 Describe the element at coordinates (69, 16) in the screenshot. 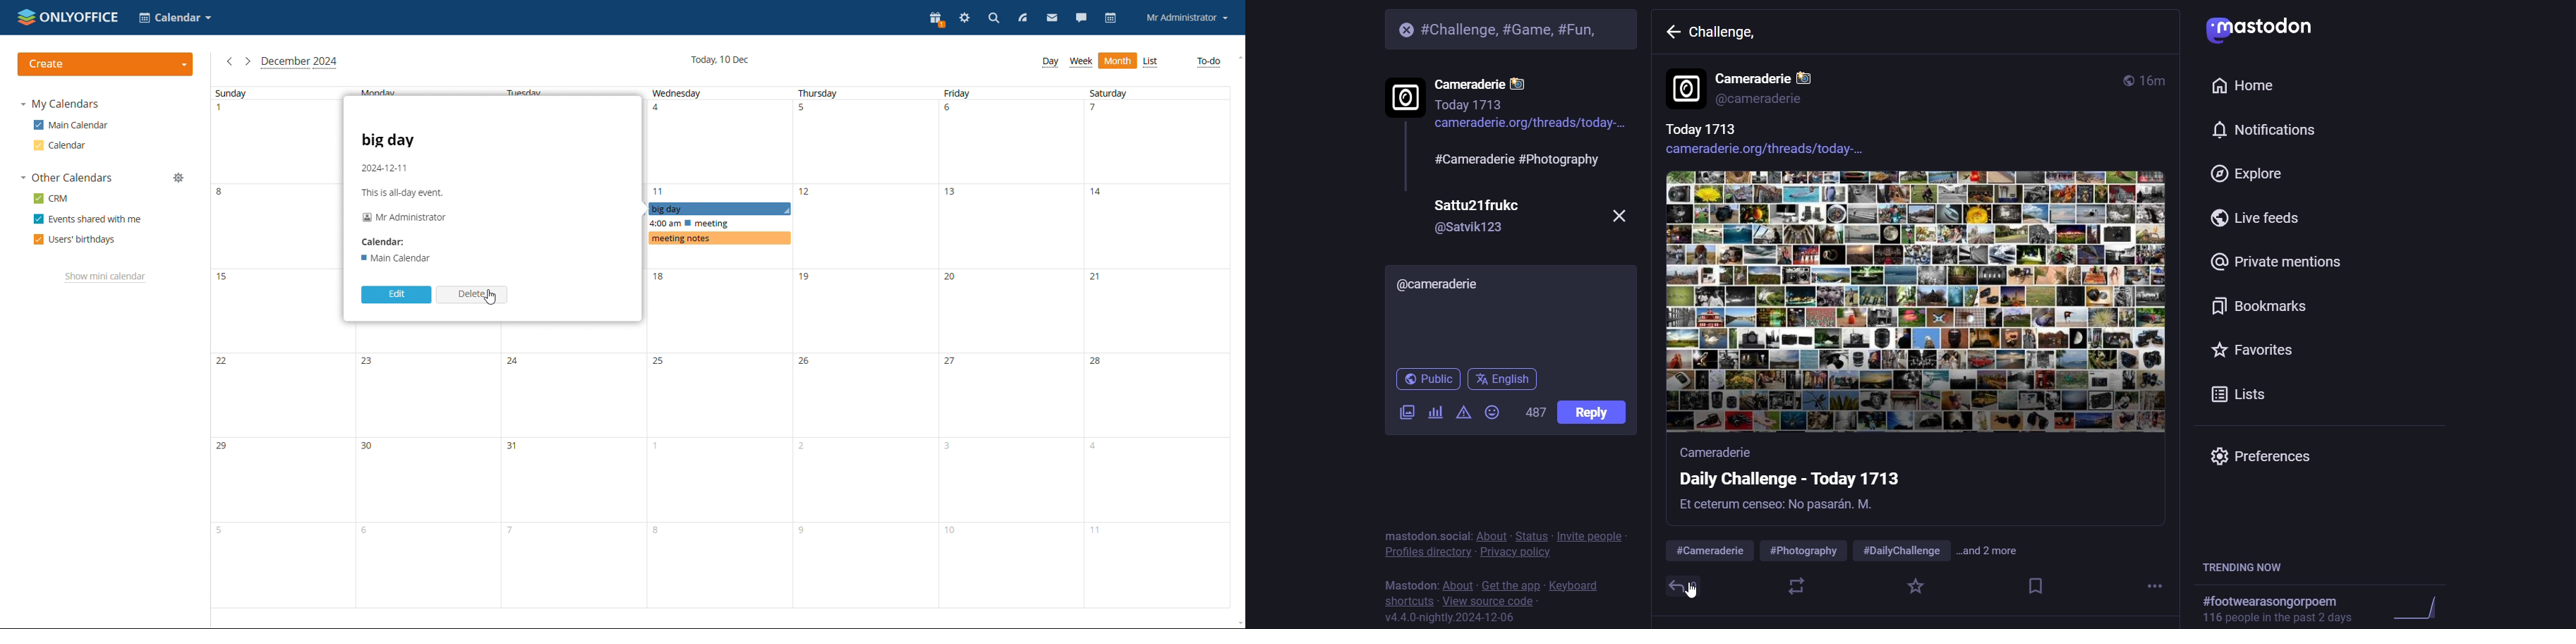

I see `logo` at that location.